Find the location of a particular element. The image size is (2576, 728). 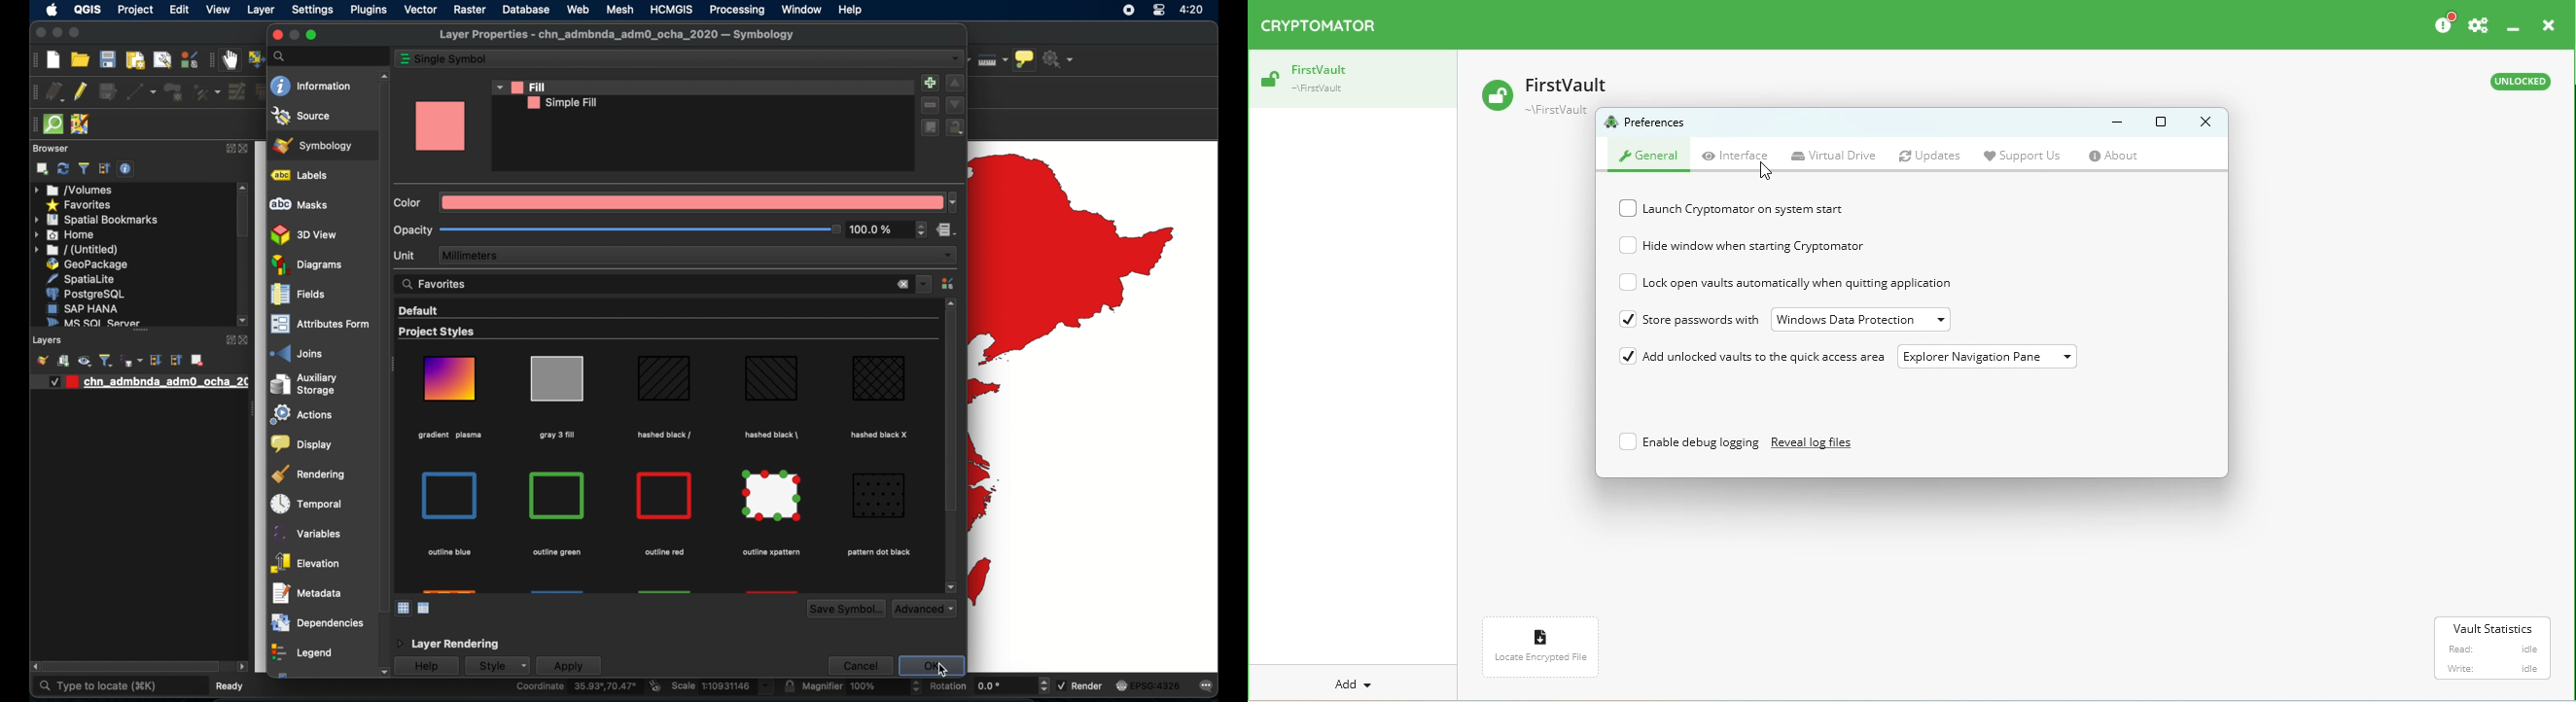

browser is located at coordinates (51, 148).